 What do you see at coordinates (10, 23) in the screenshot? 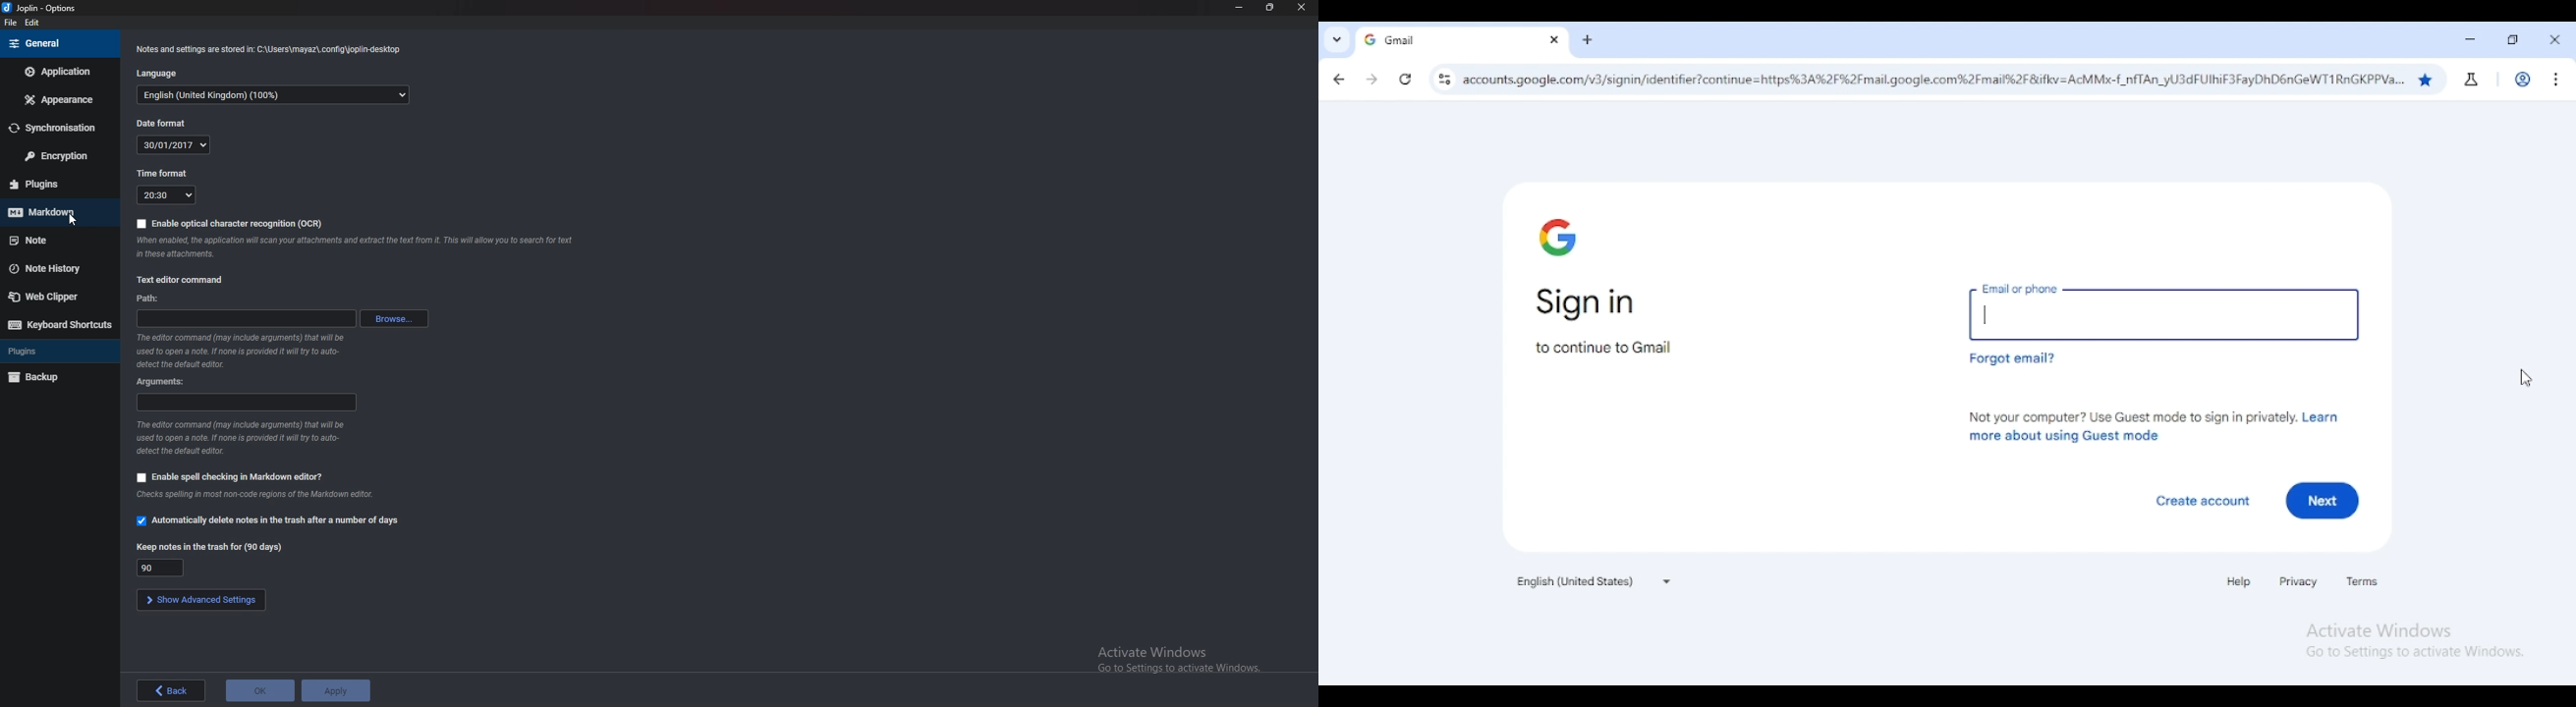
I see `file` at bounding box center [10, 23].